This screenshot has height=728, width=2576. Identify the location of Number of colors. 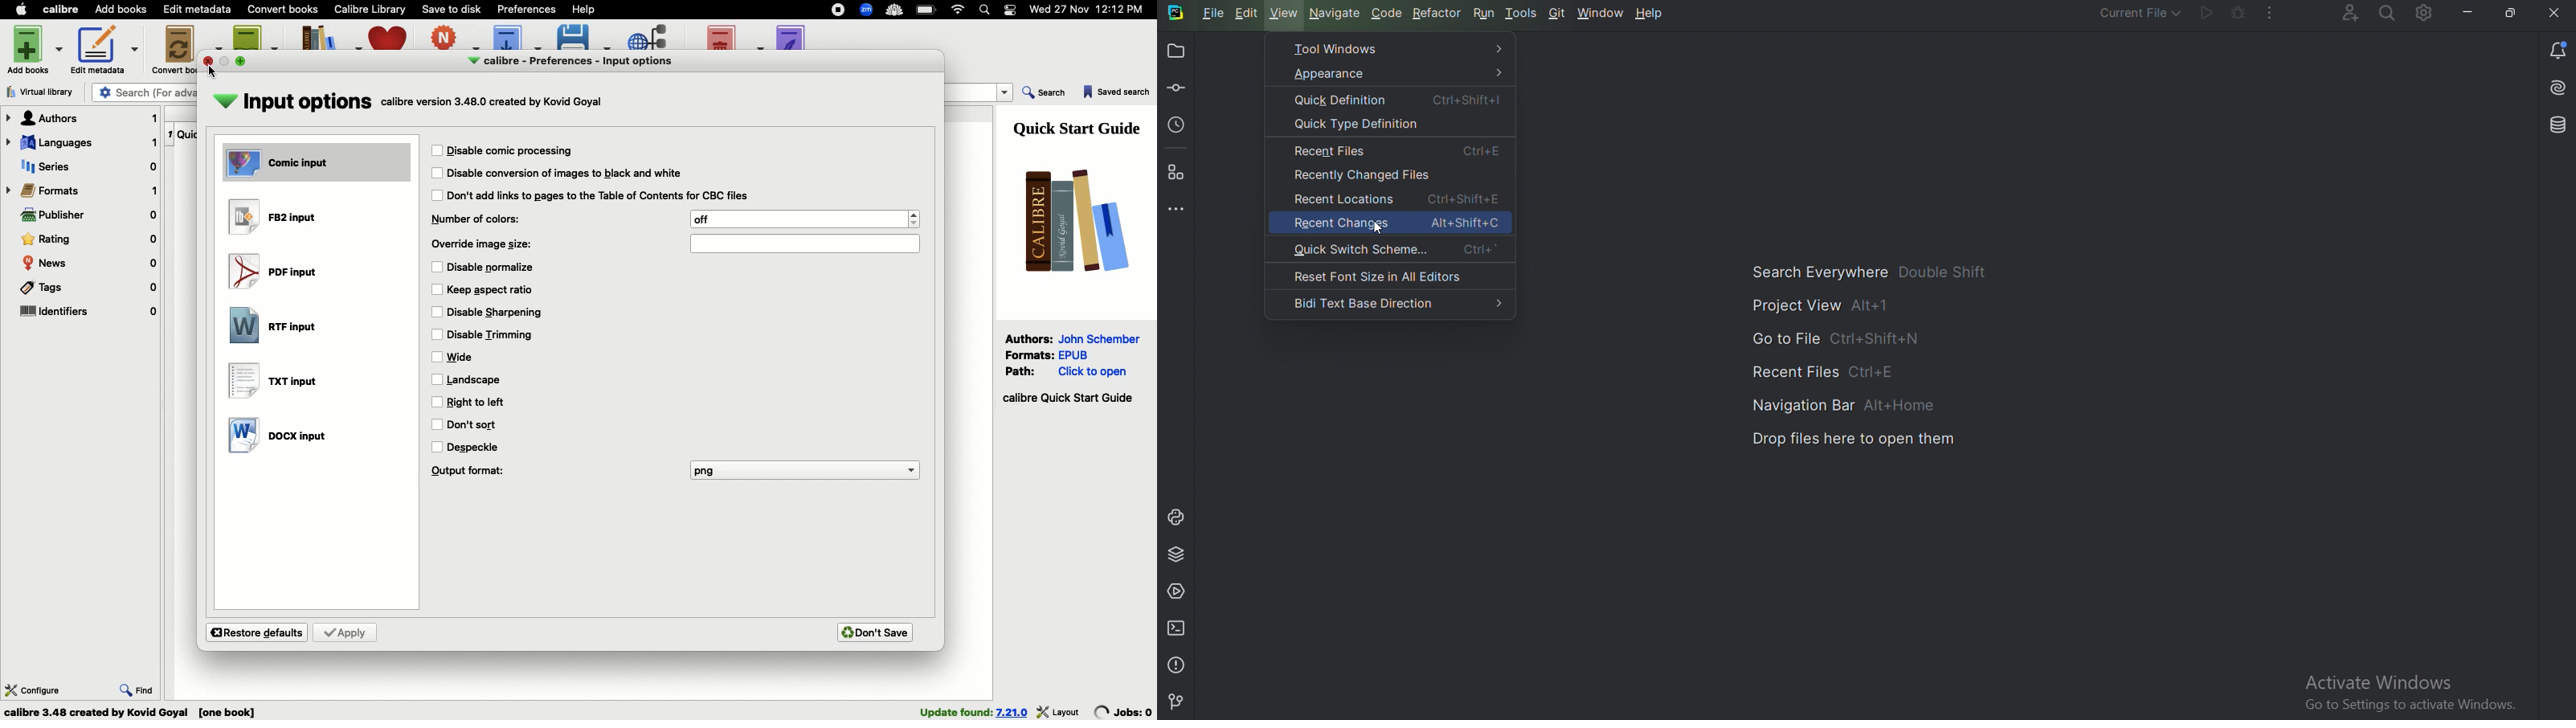
(480, 219).